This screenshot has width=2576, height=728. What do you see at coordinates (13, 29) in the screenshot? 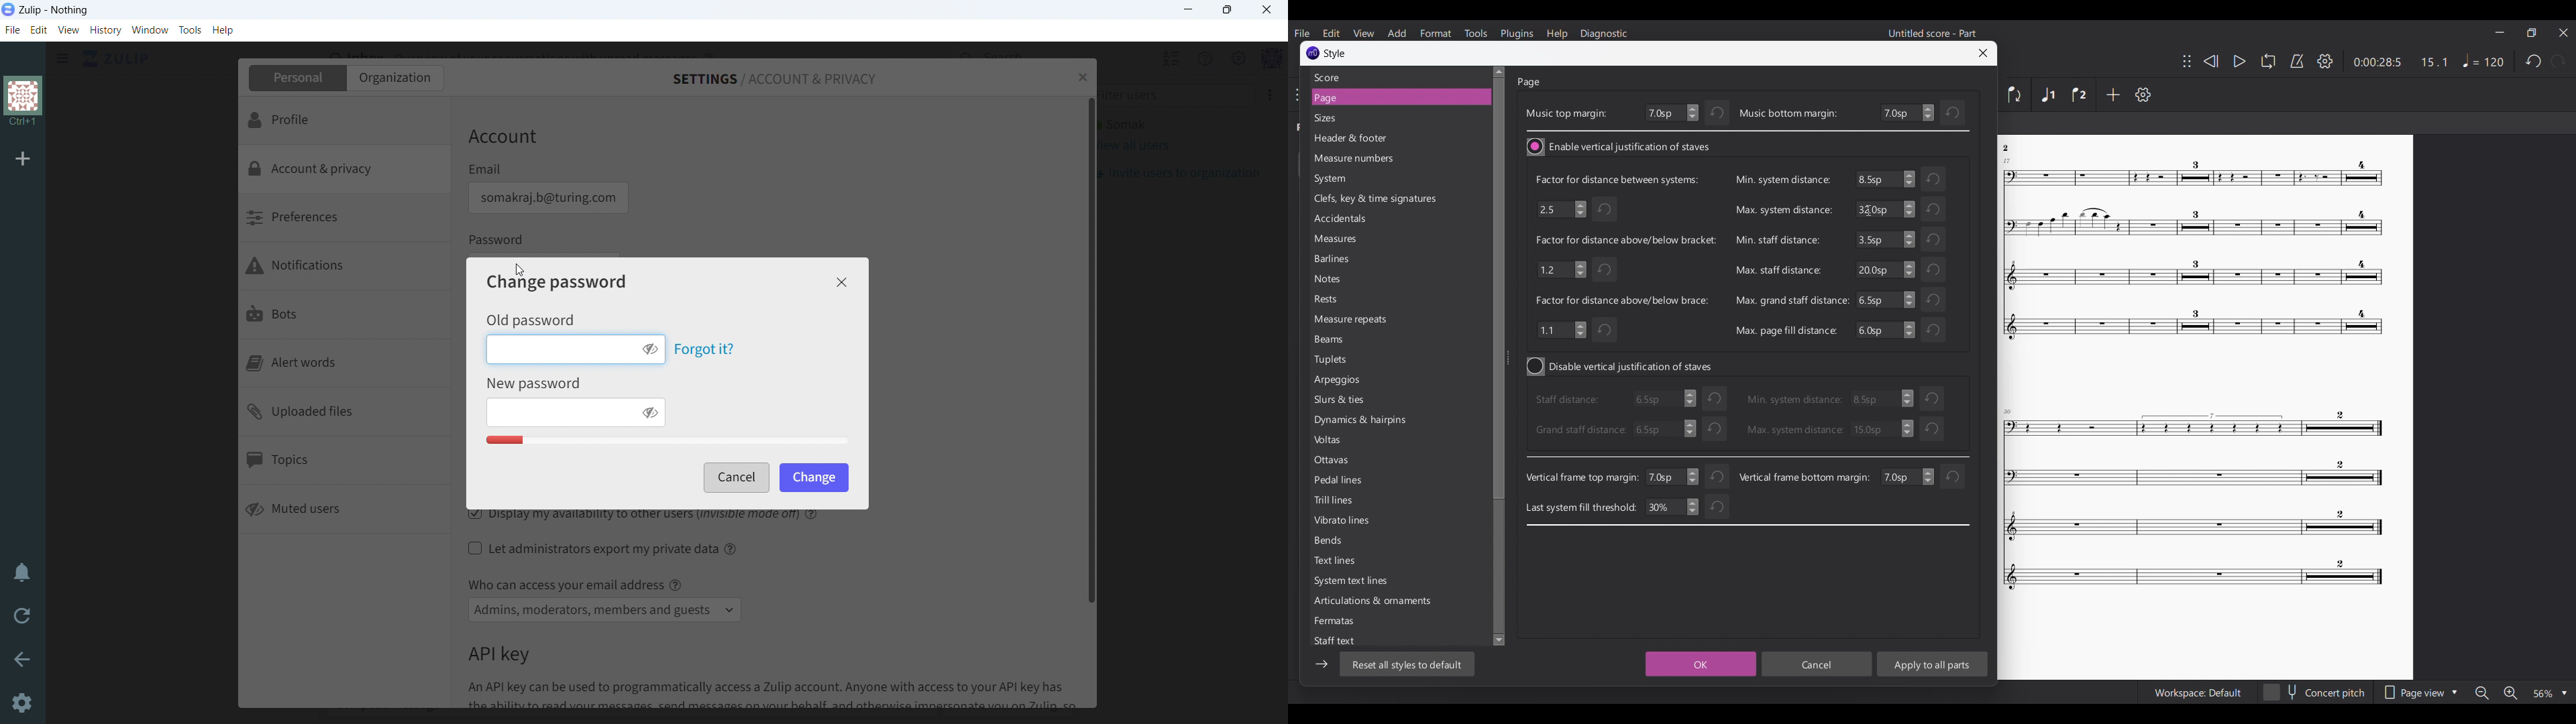
I see `file` at bounding box center [13, 29].